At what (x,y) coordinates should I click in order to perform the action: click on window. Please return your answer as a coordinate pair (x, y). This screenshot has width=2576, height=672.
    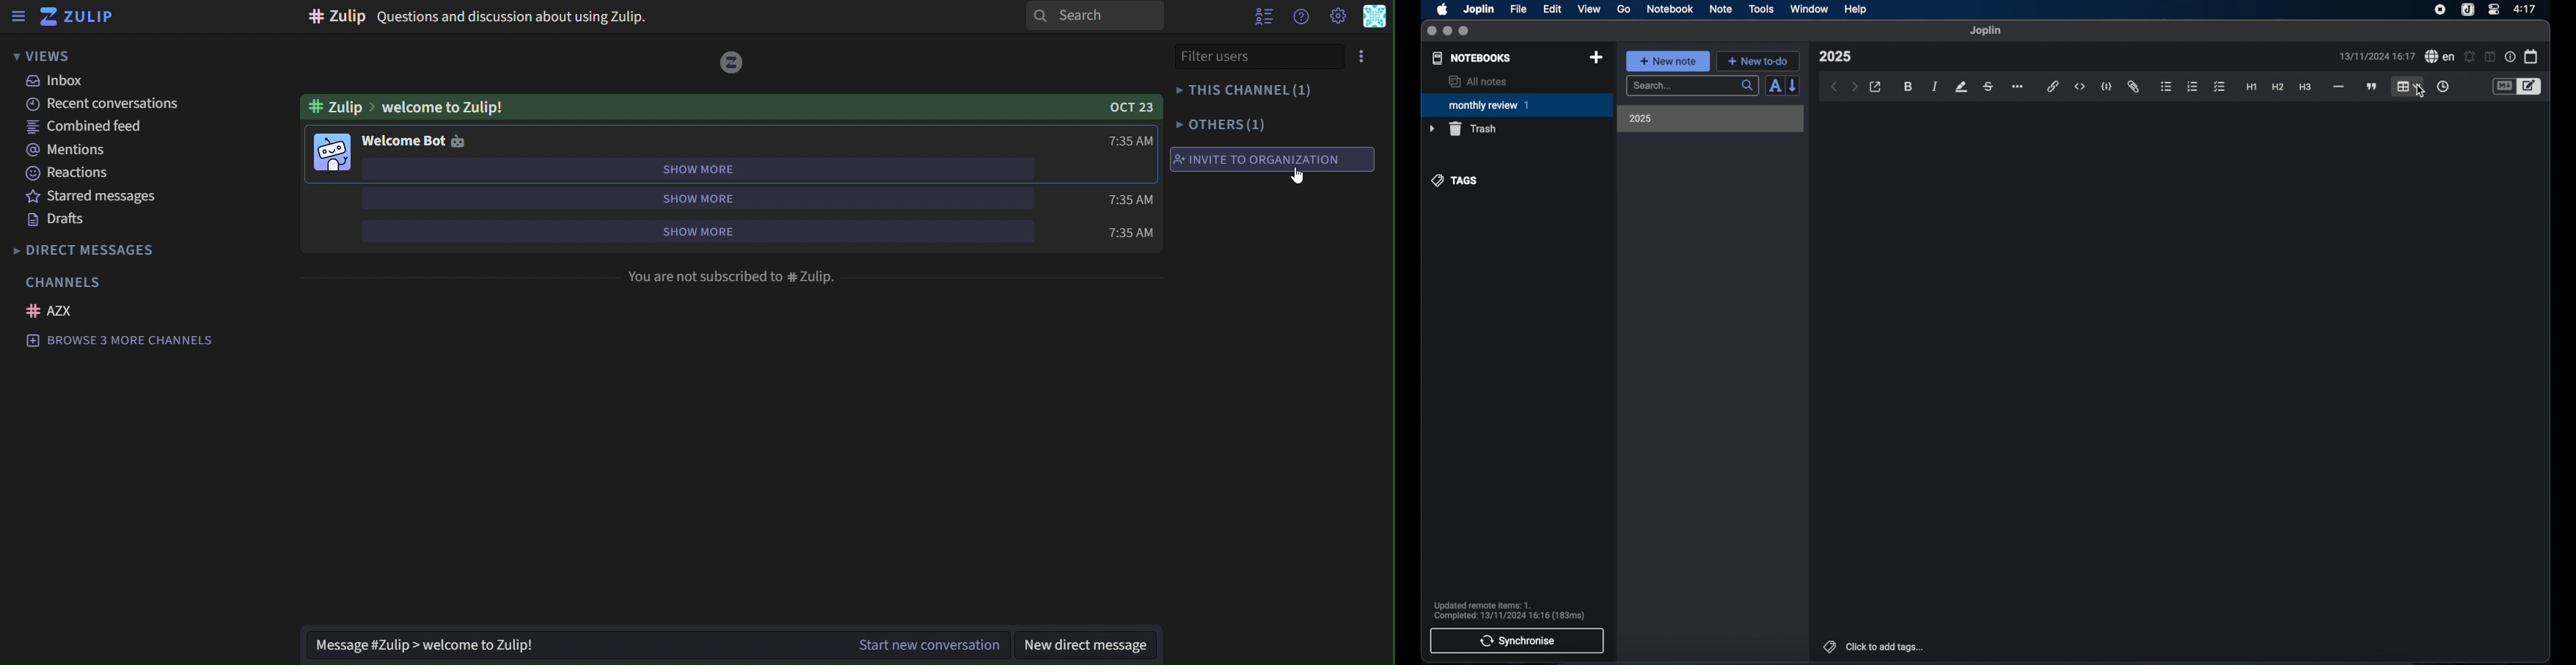
    Looking at the image, I should click on (1810, 9).